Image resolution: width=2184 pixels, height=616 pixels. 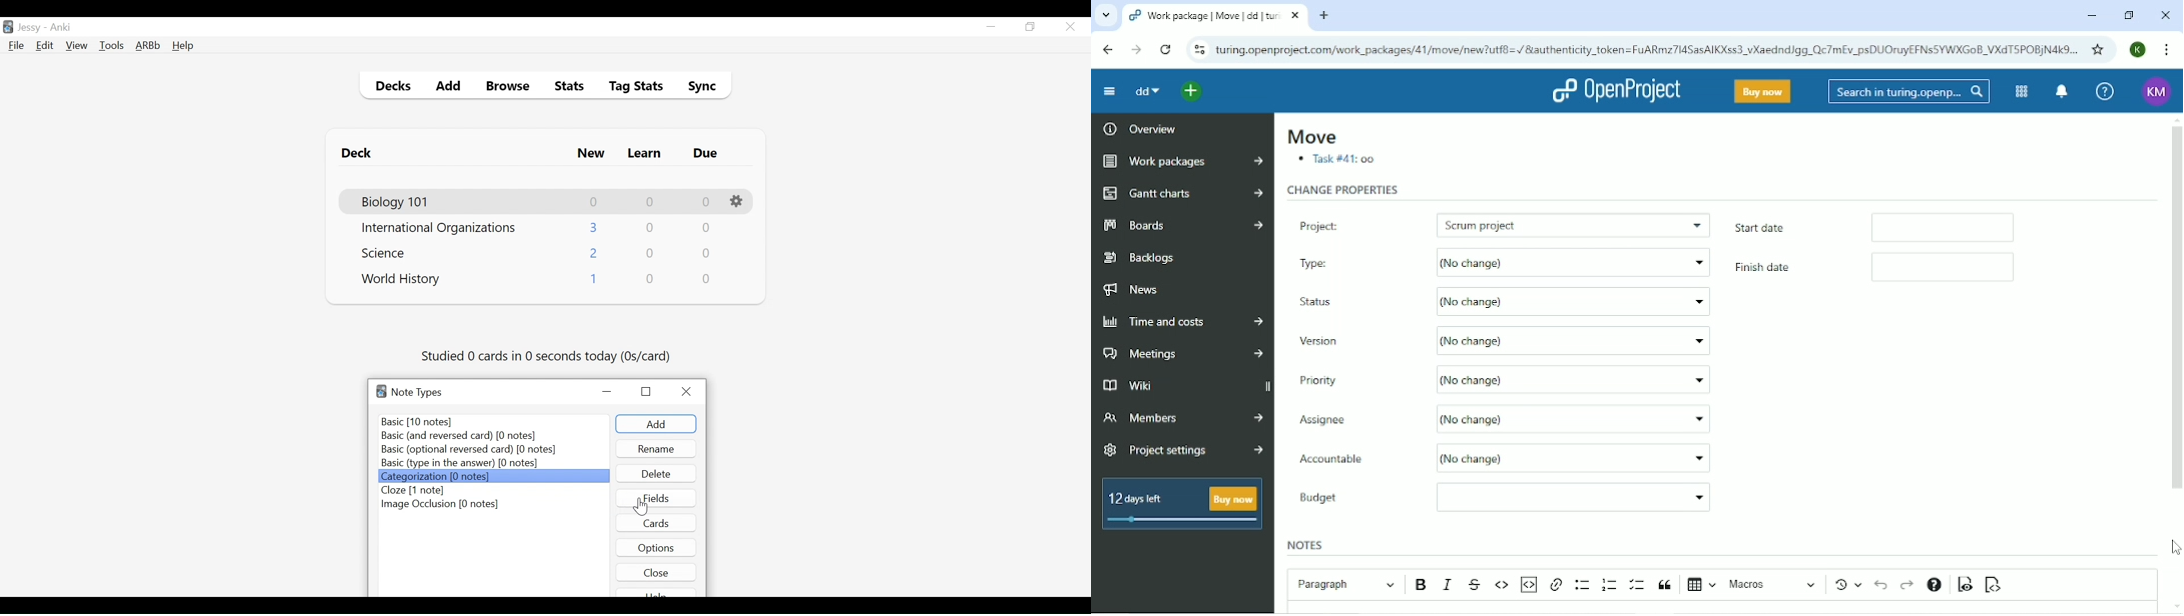 What do you see at coordinates (1109, 91) in the screenshot?
I see `Collapse project menu` at bounding box center [1109, 91].